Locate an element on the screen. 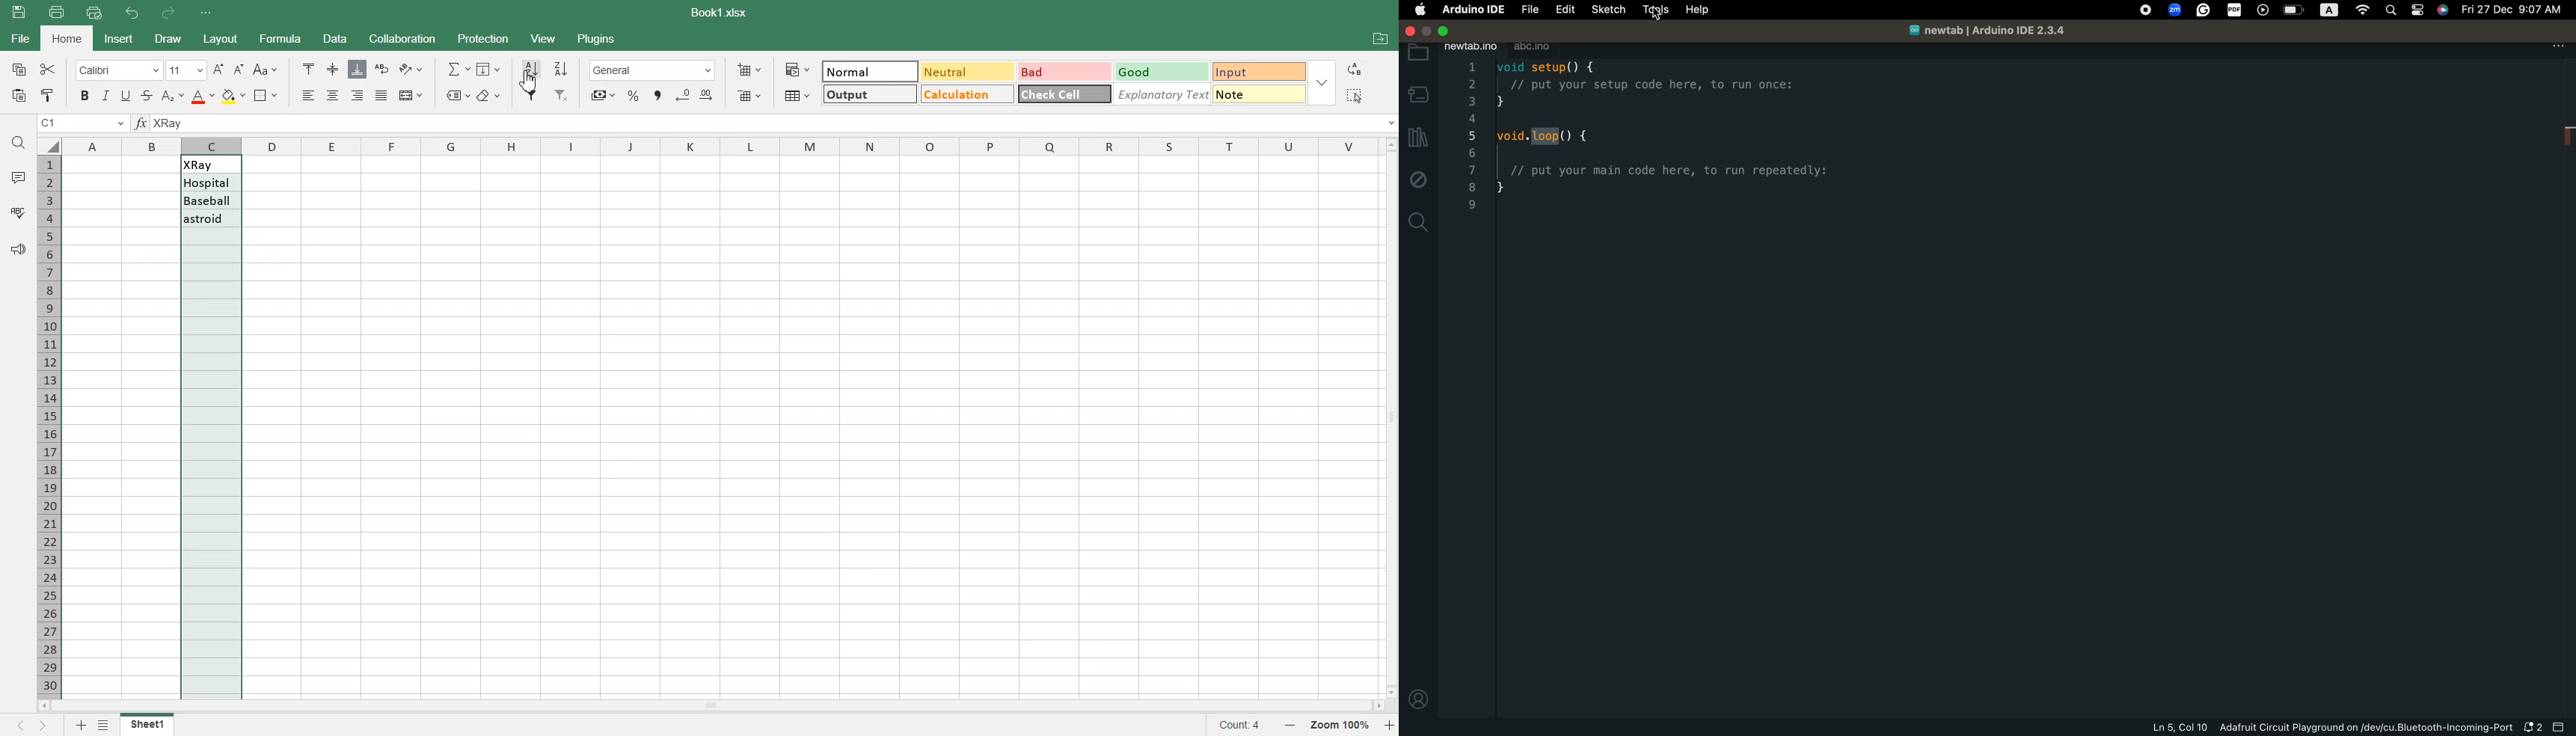  View is located at coordinates (544, 37).